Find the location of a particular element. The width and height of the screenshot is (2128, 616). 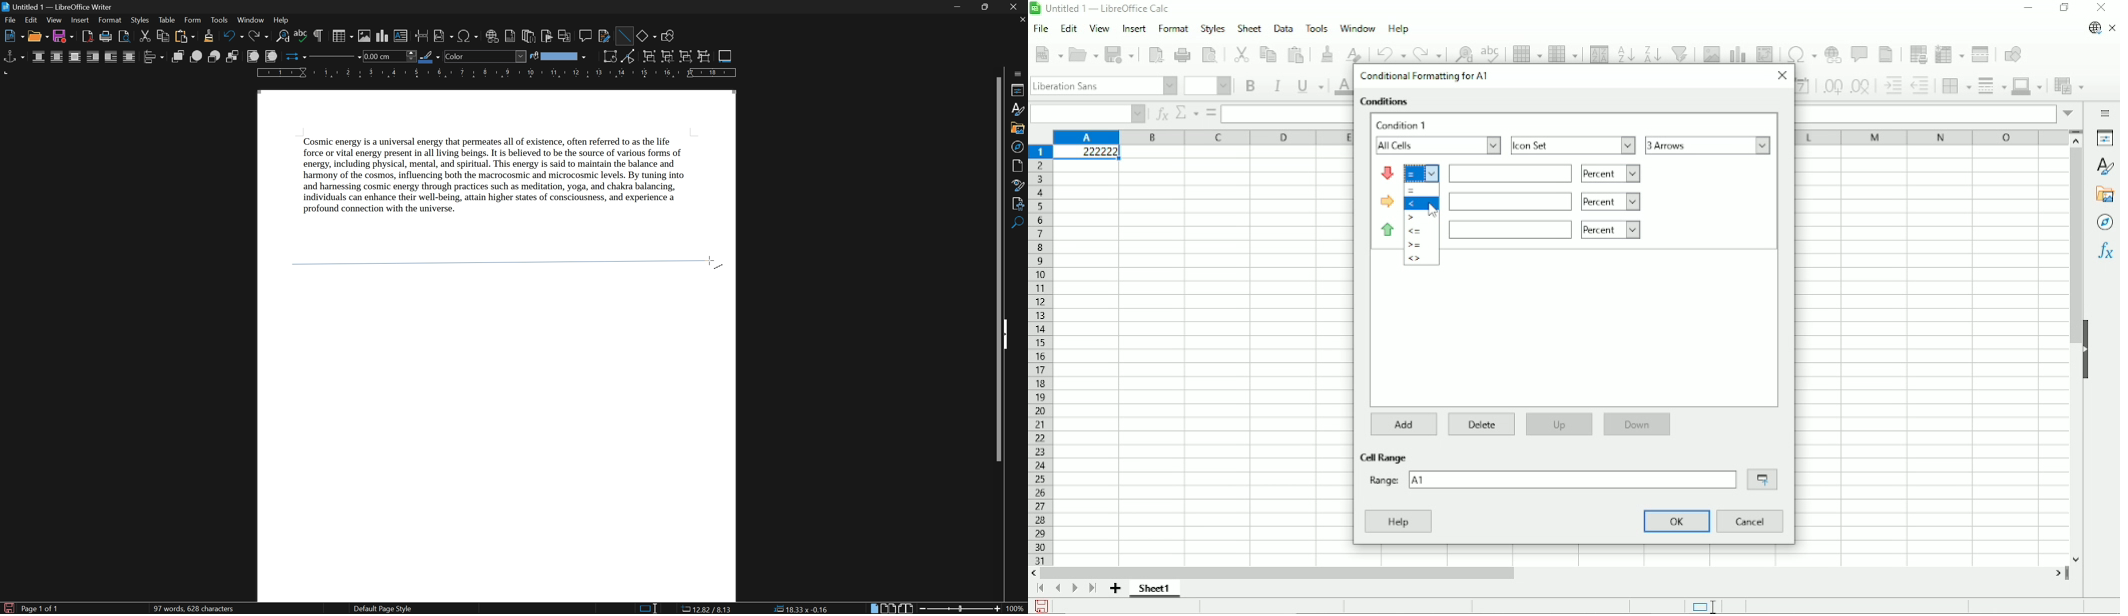

properties is located at coordinates (1019, 90).